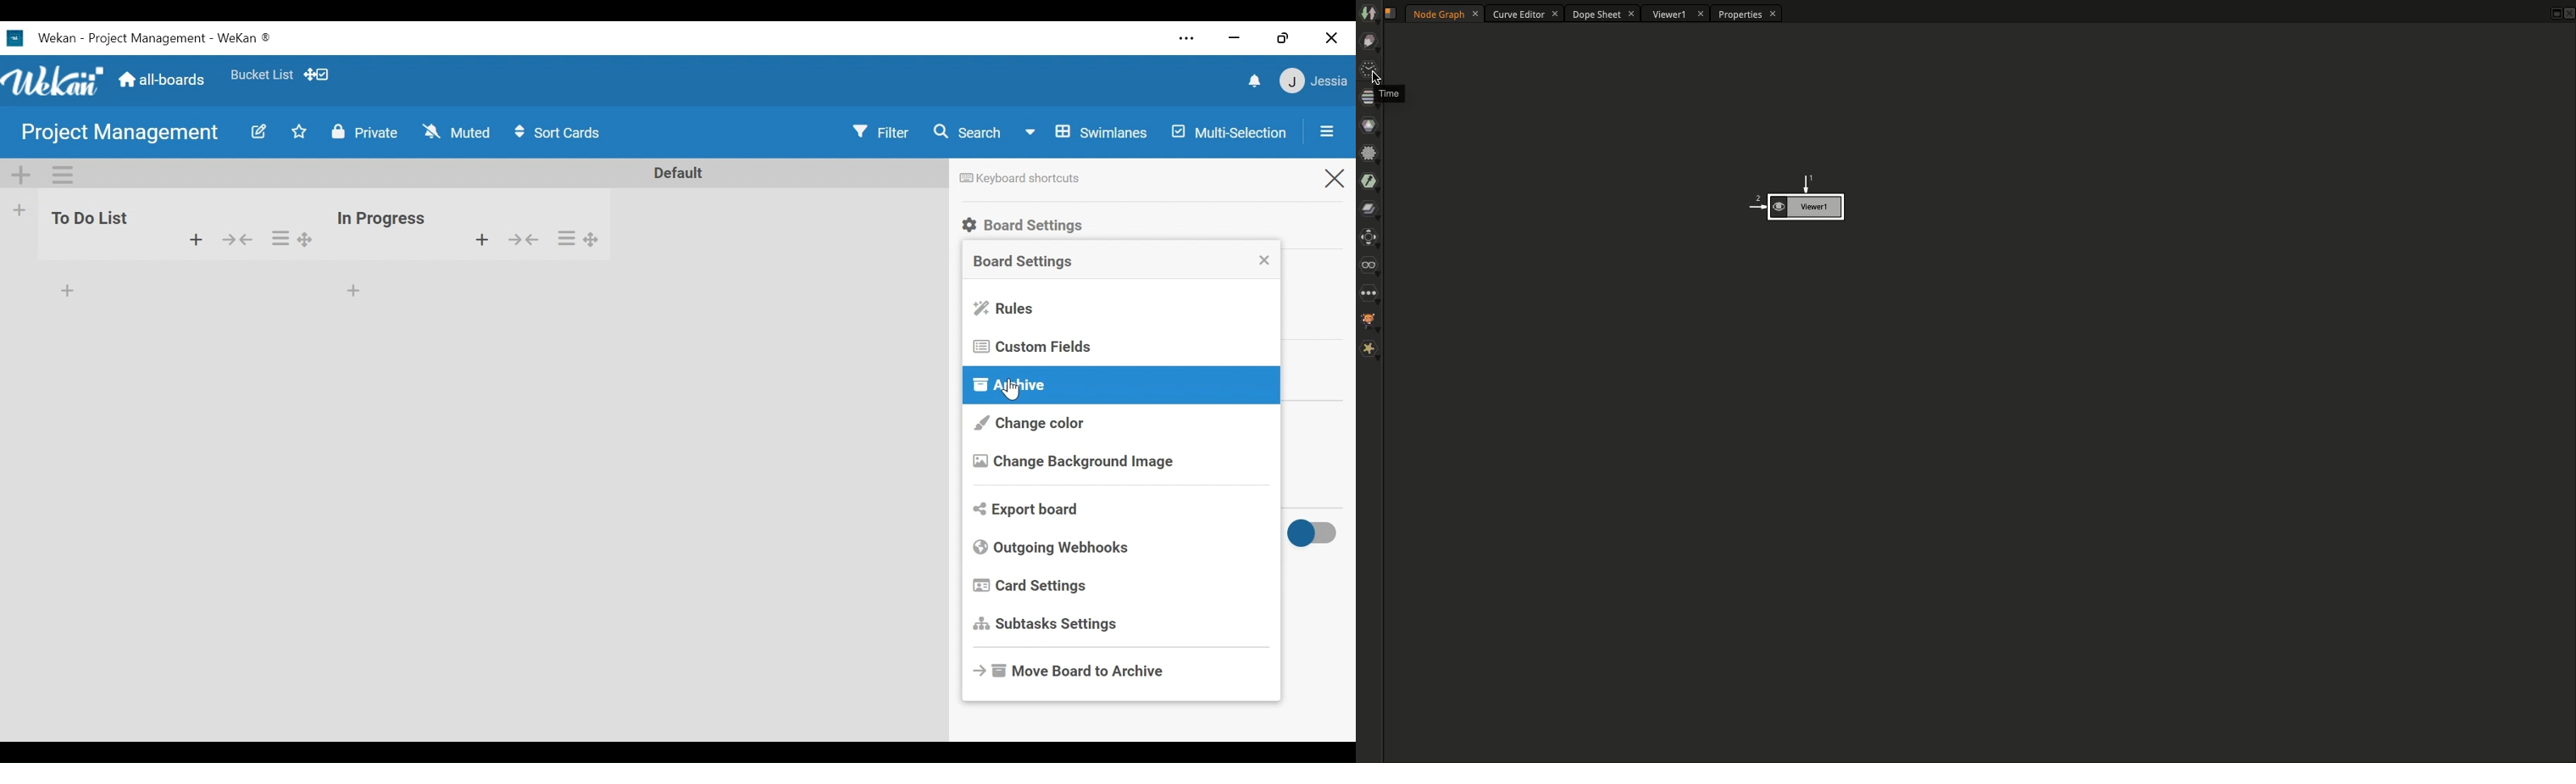 This screenshot has height=784, width=2576. Describe the element at coordinates (1333, 37) in the screenshot. I see `Close` at that location.